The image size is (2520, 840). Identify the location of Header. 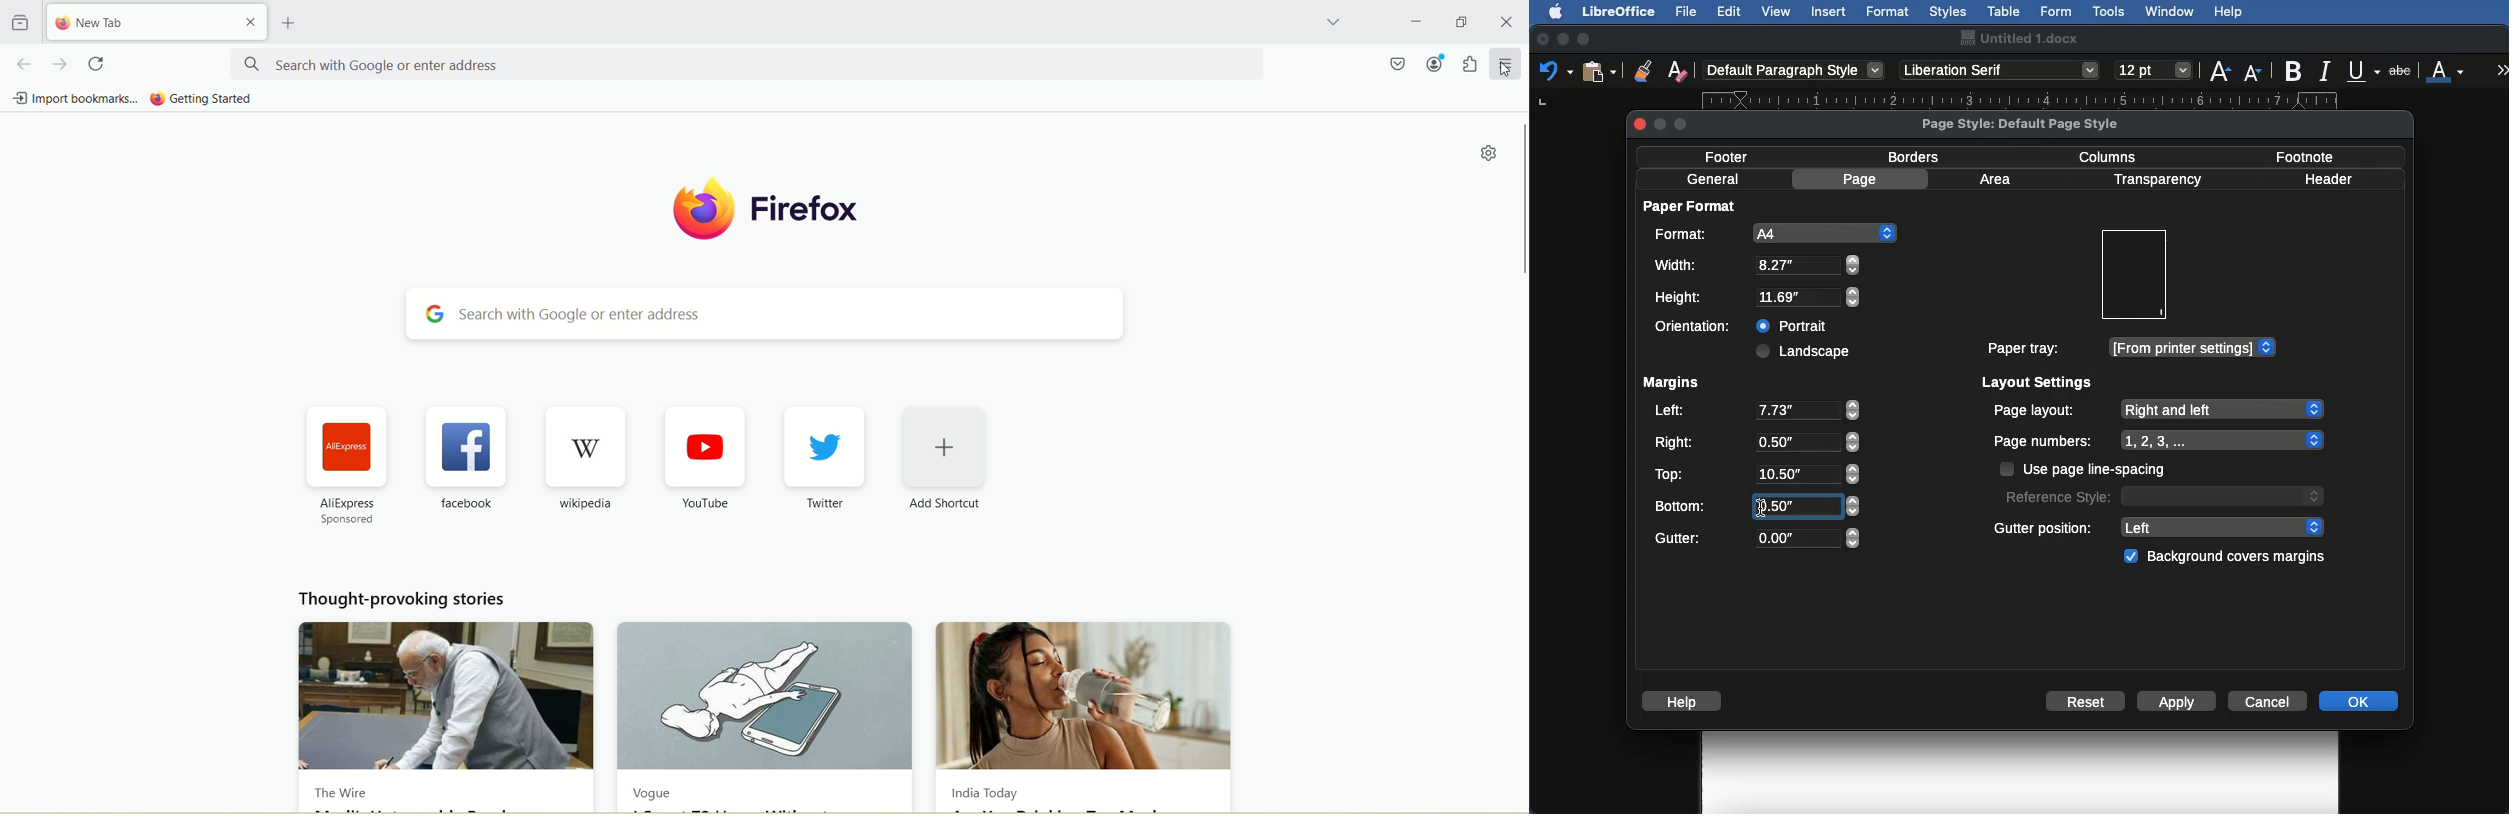
(2328, 179).